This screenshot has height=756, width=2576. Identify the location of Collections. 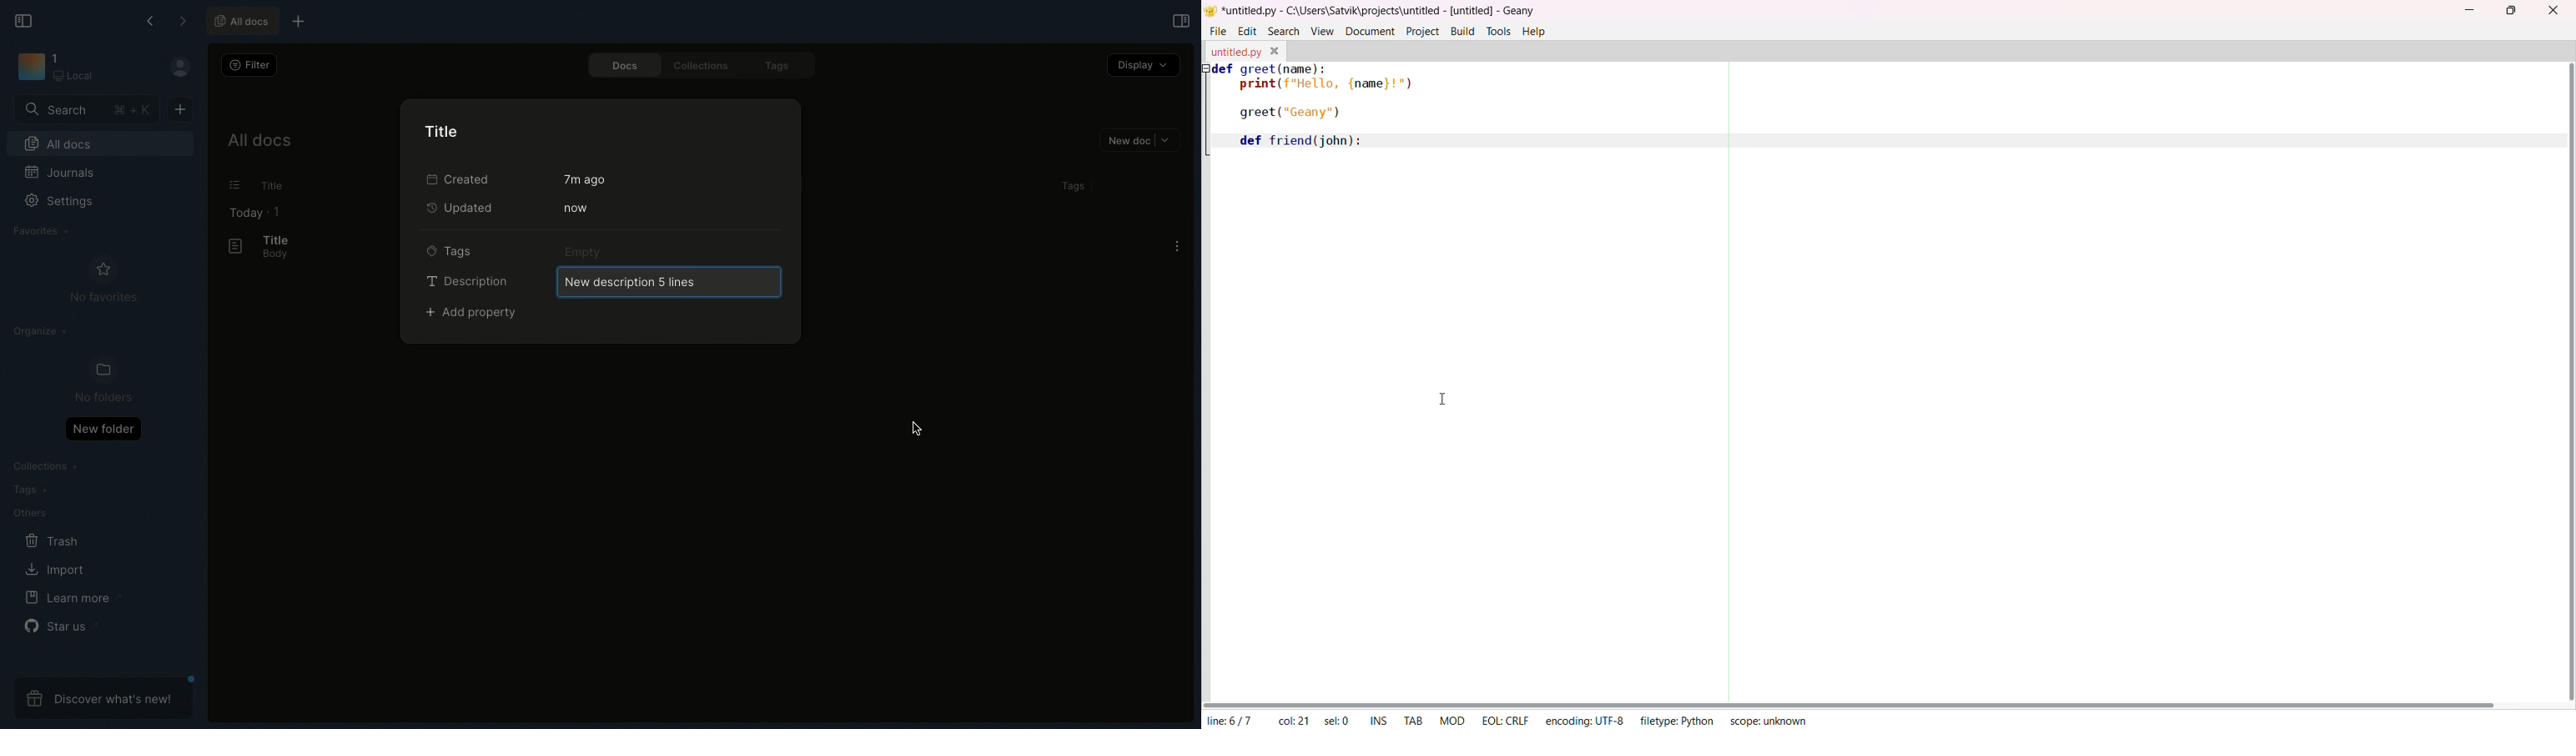
(48, 468).